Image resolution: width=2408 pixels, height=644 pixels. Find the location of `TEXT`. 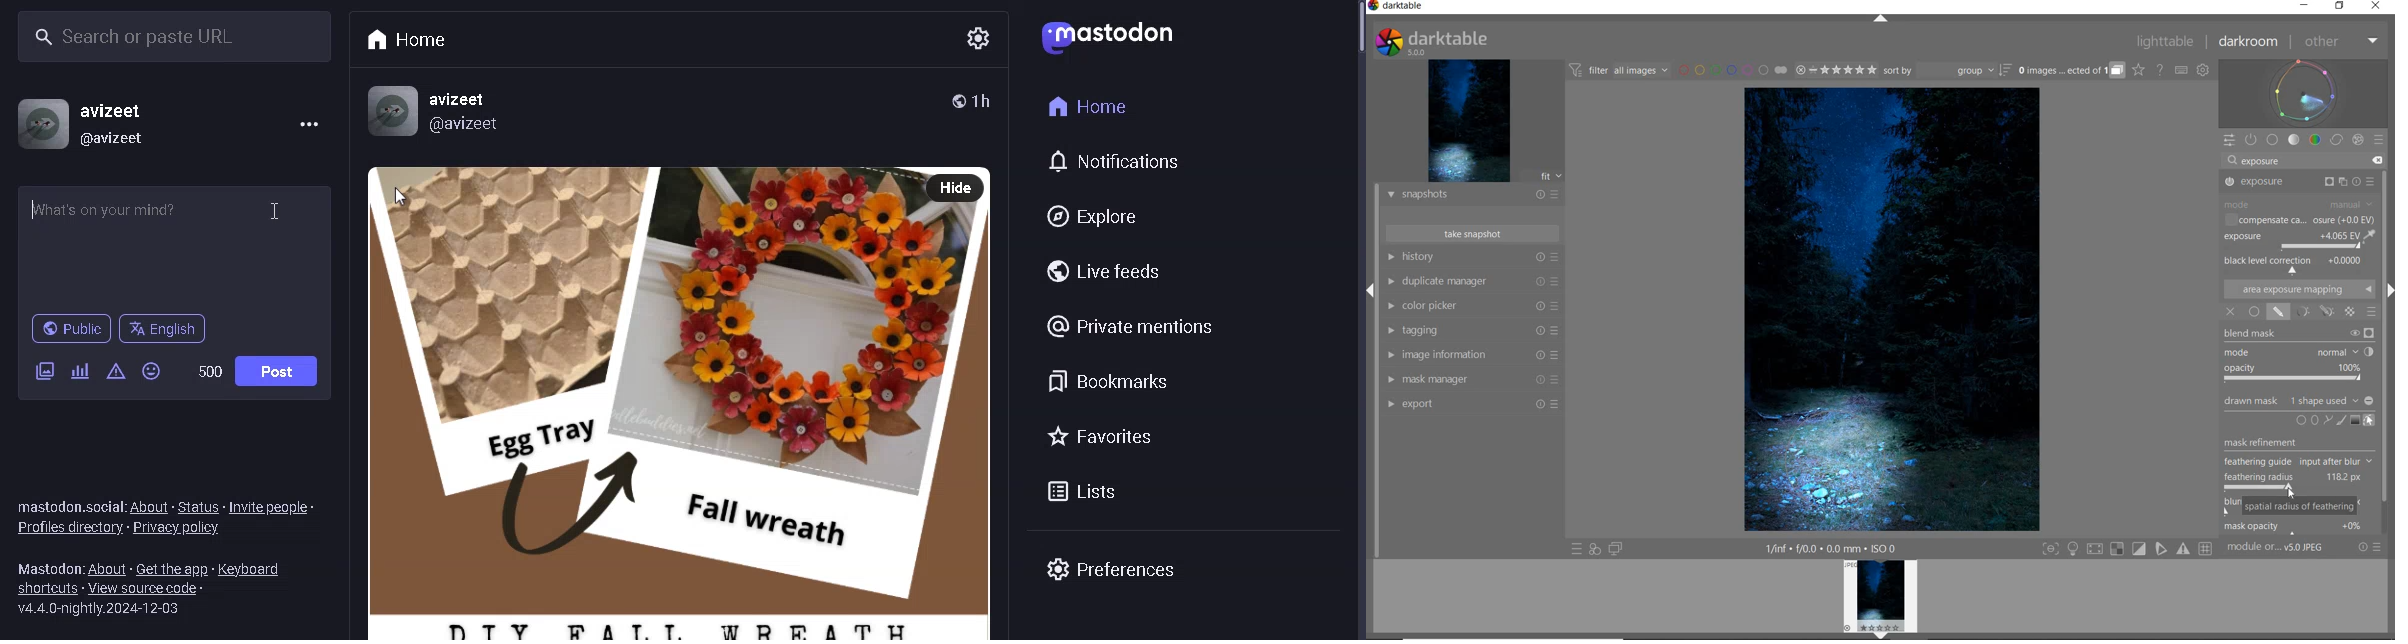

TEXT is located at coordinates (67, 507).